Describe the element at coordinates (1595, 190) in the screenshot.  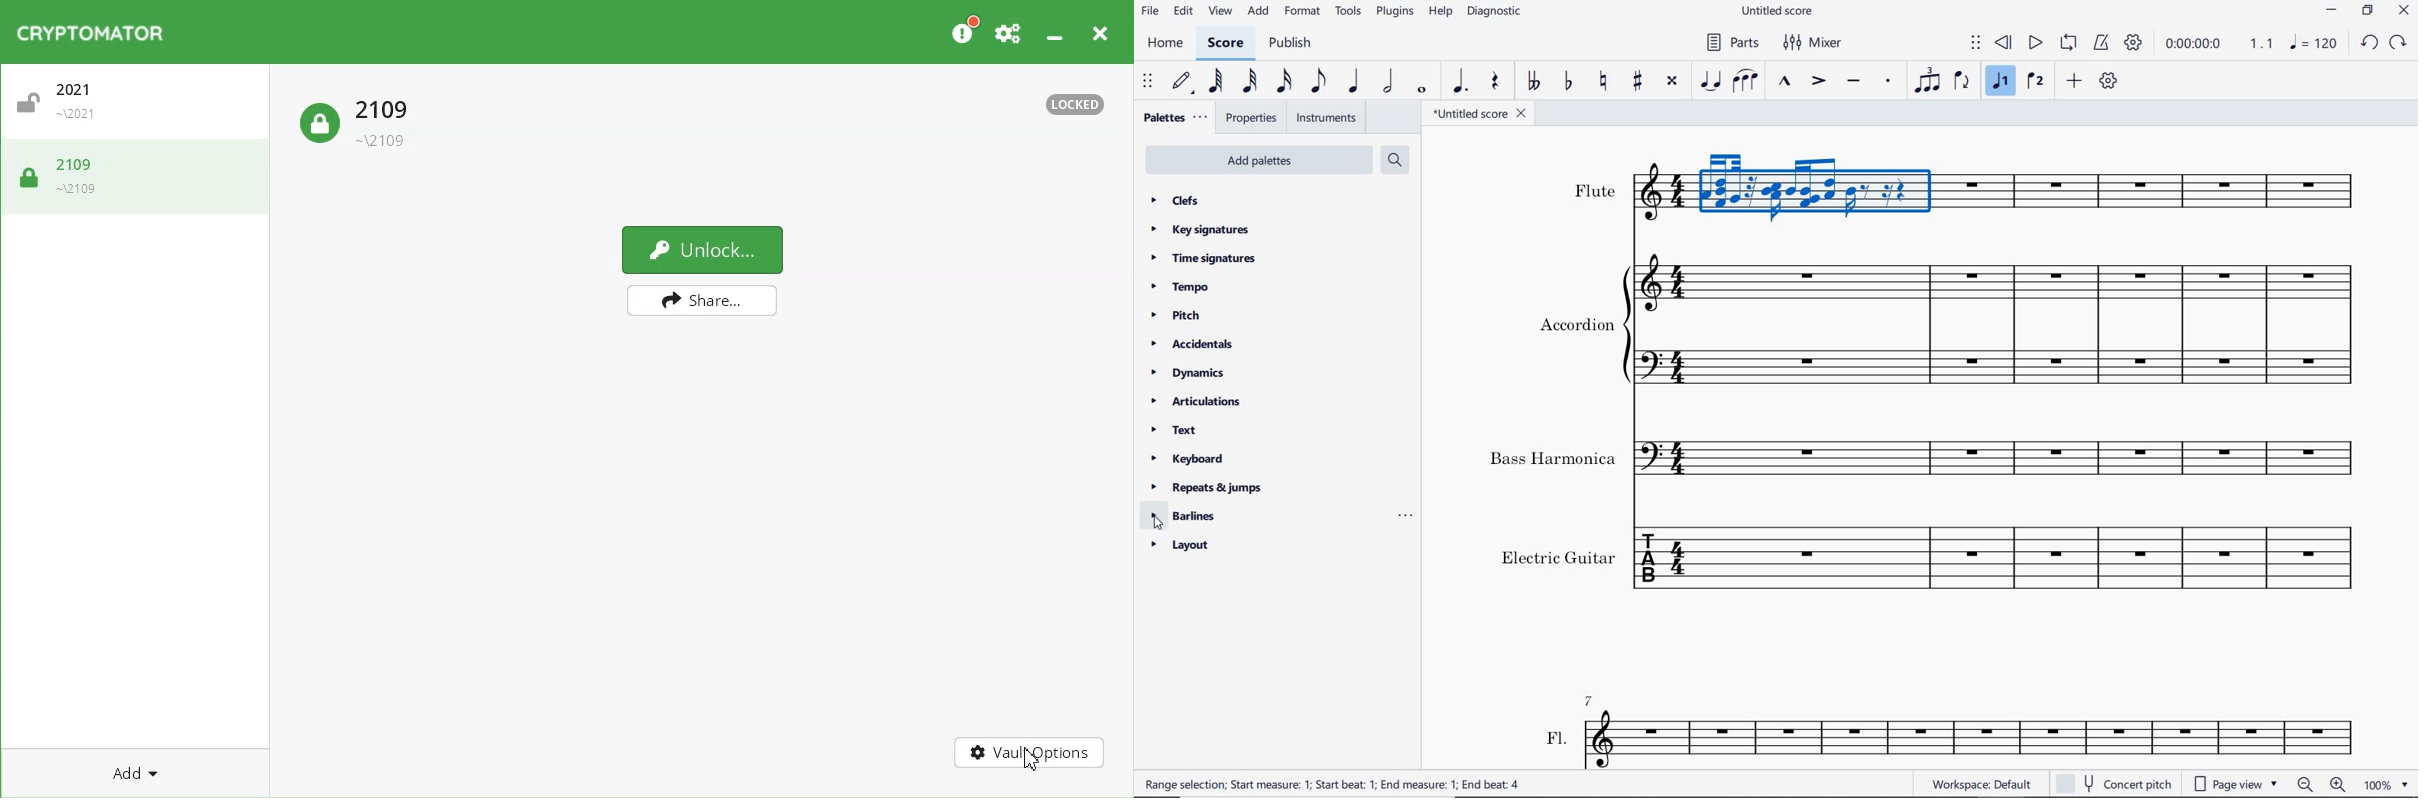
I see `text` at that location.